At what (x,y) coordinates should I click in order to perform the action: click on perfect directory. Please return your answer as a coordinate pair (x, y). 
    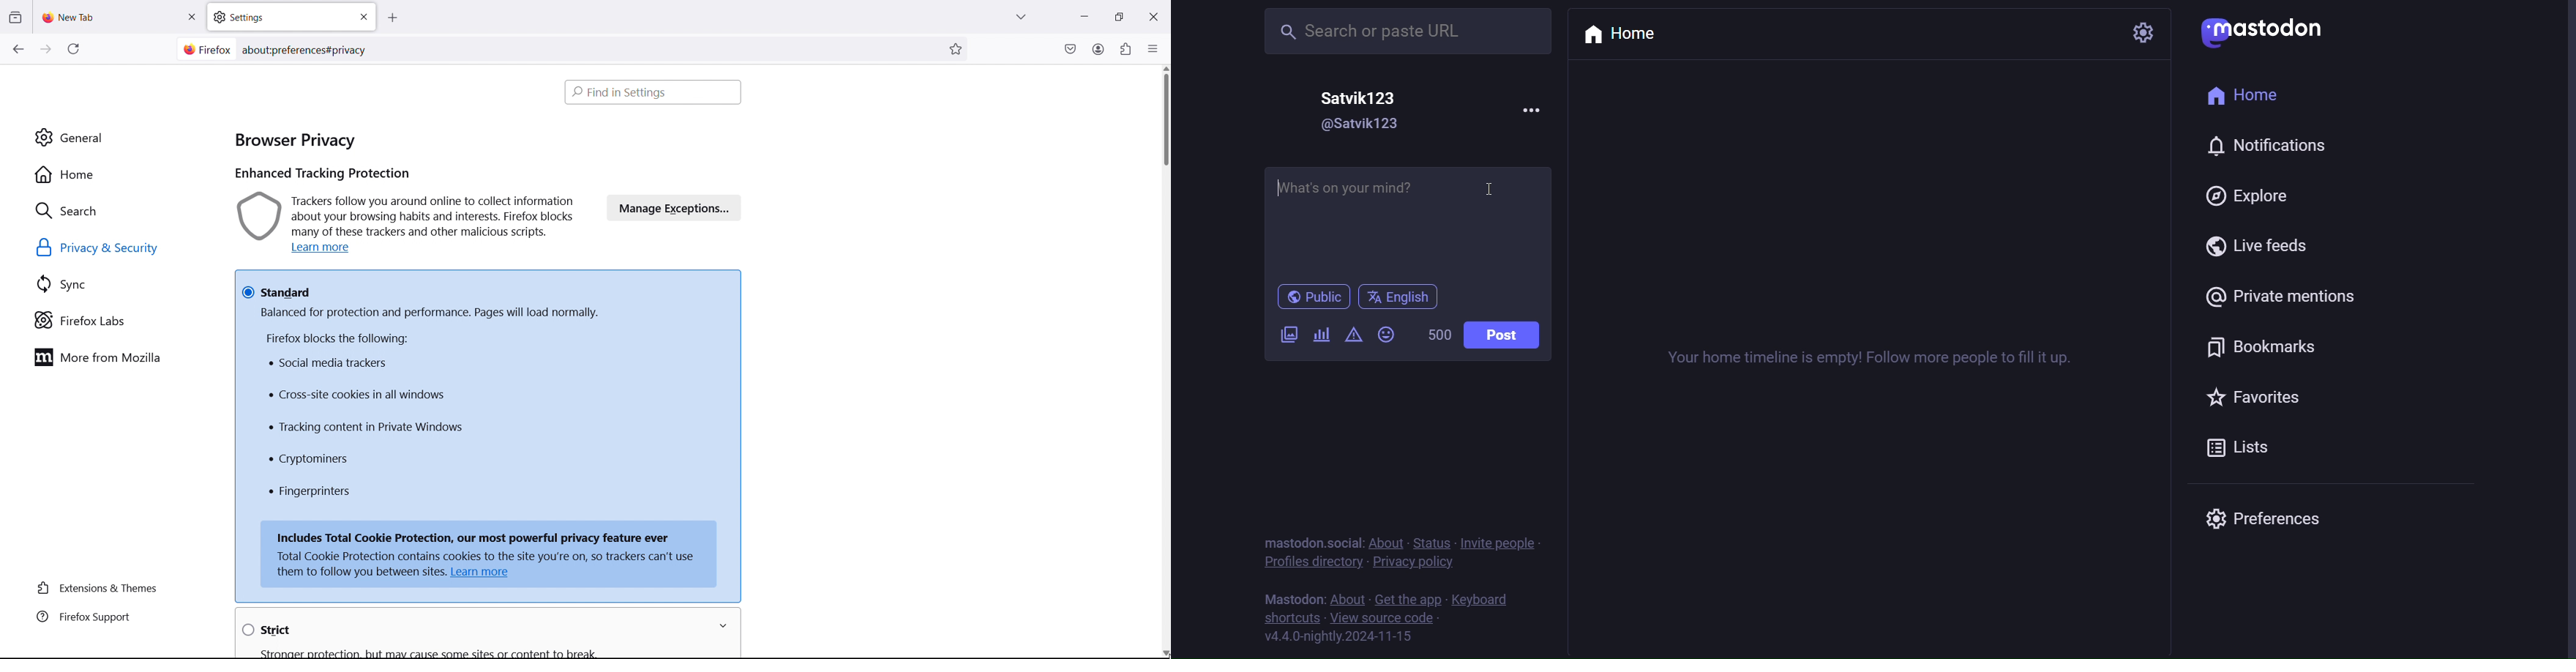
    Looking at the image, I should click on (1310, 563).